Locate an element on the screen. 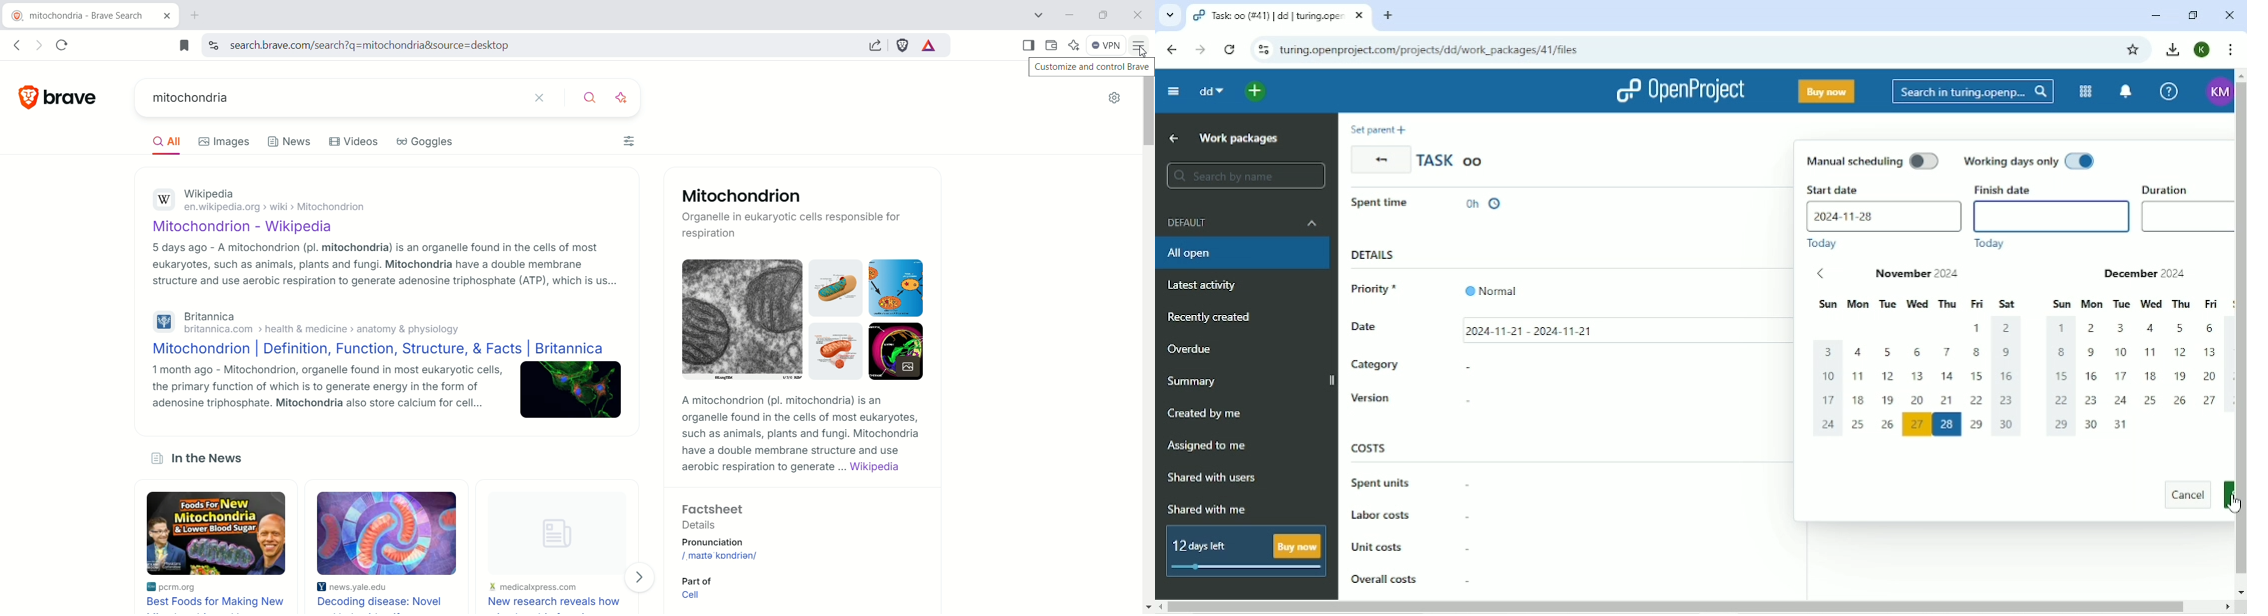  Back is located at coordinates (1379, 160).